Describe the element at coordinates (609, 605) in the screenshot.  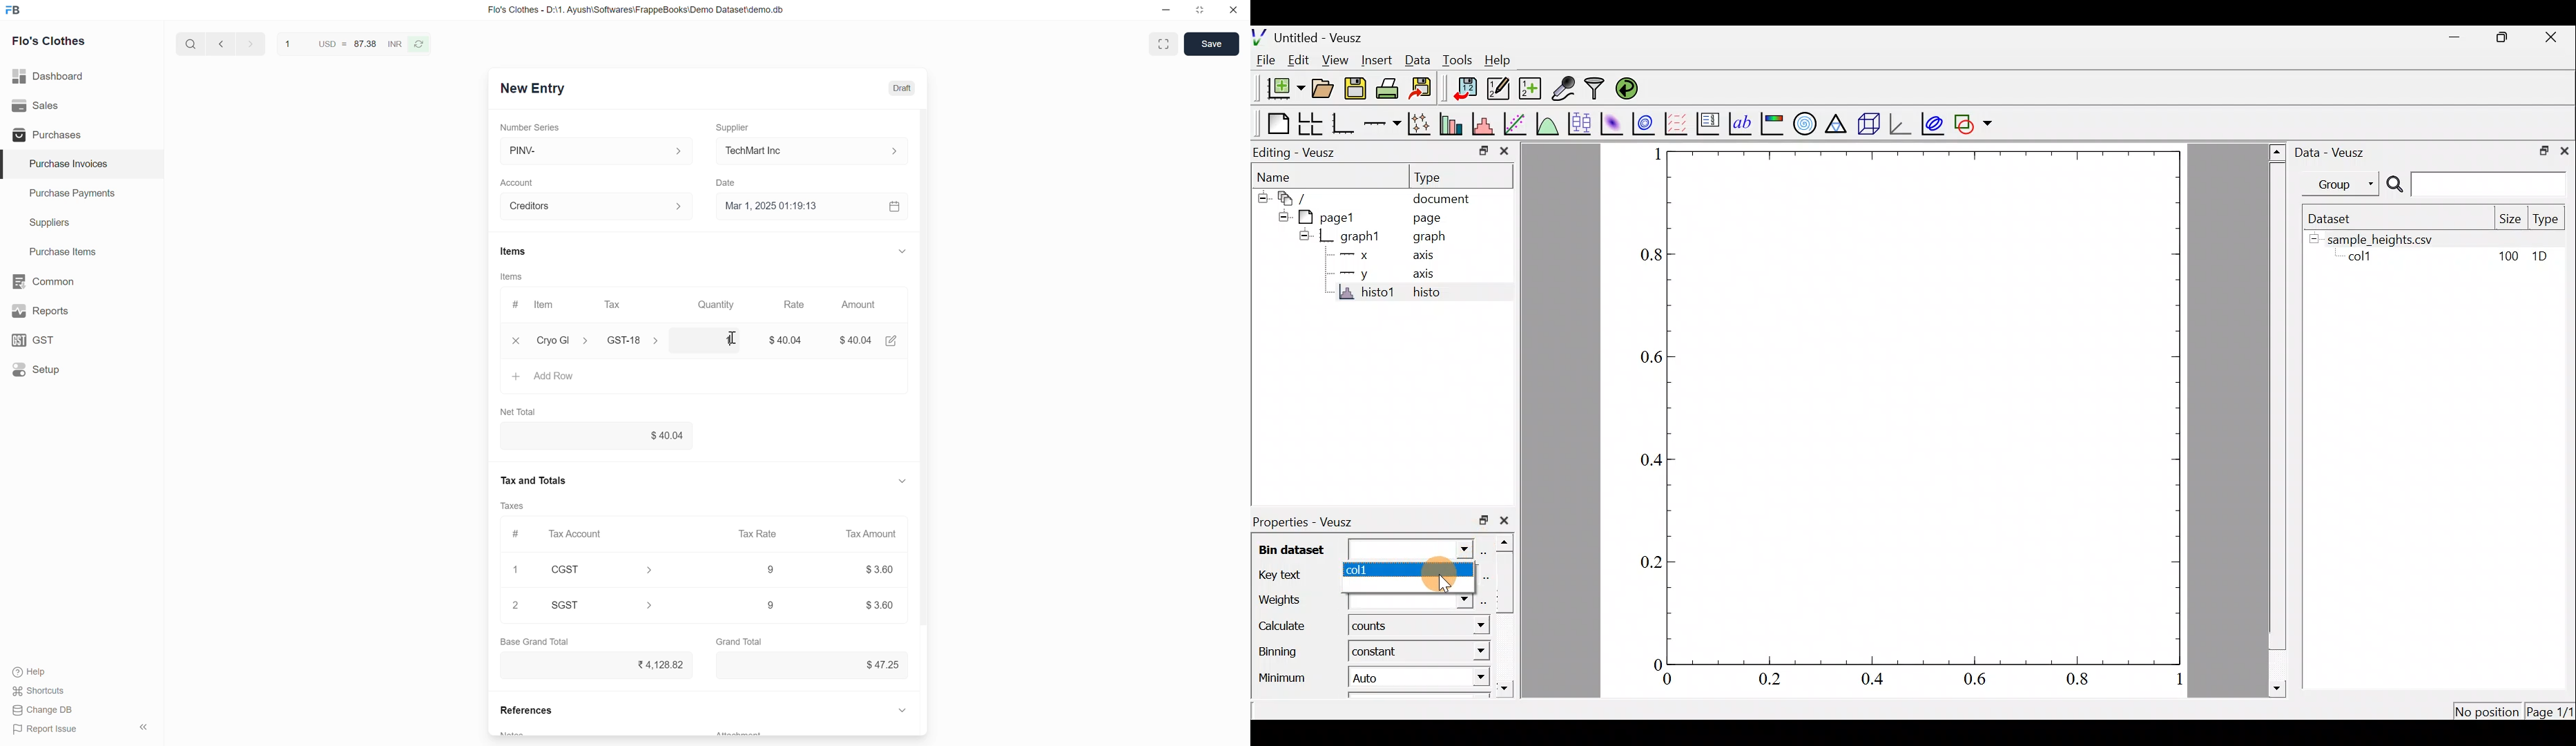
I see `SGST` at that location.